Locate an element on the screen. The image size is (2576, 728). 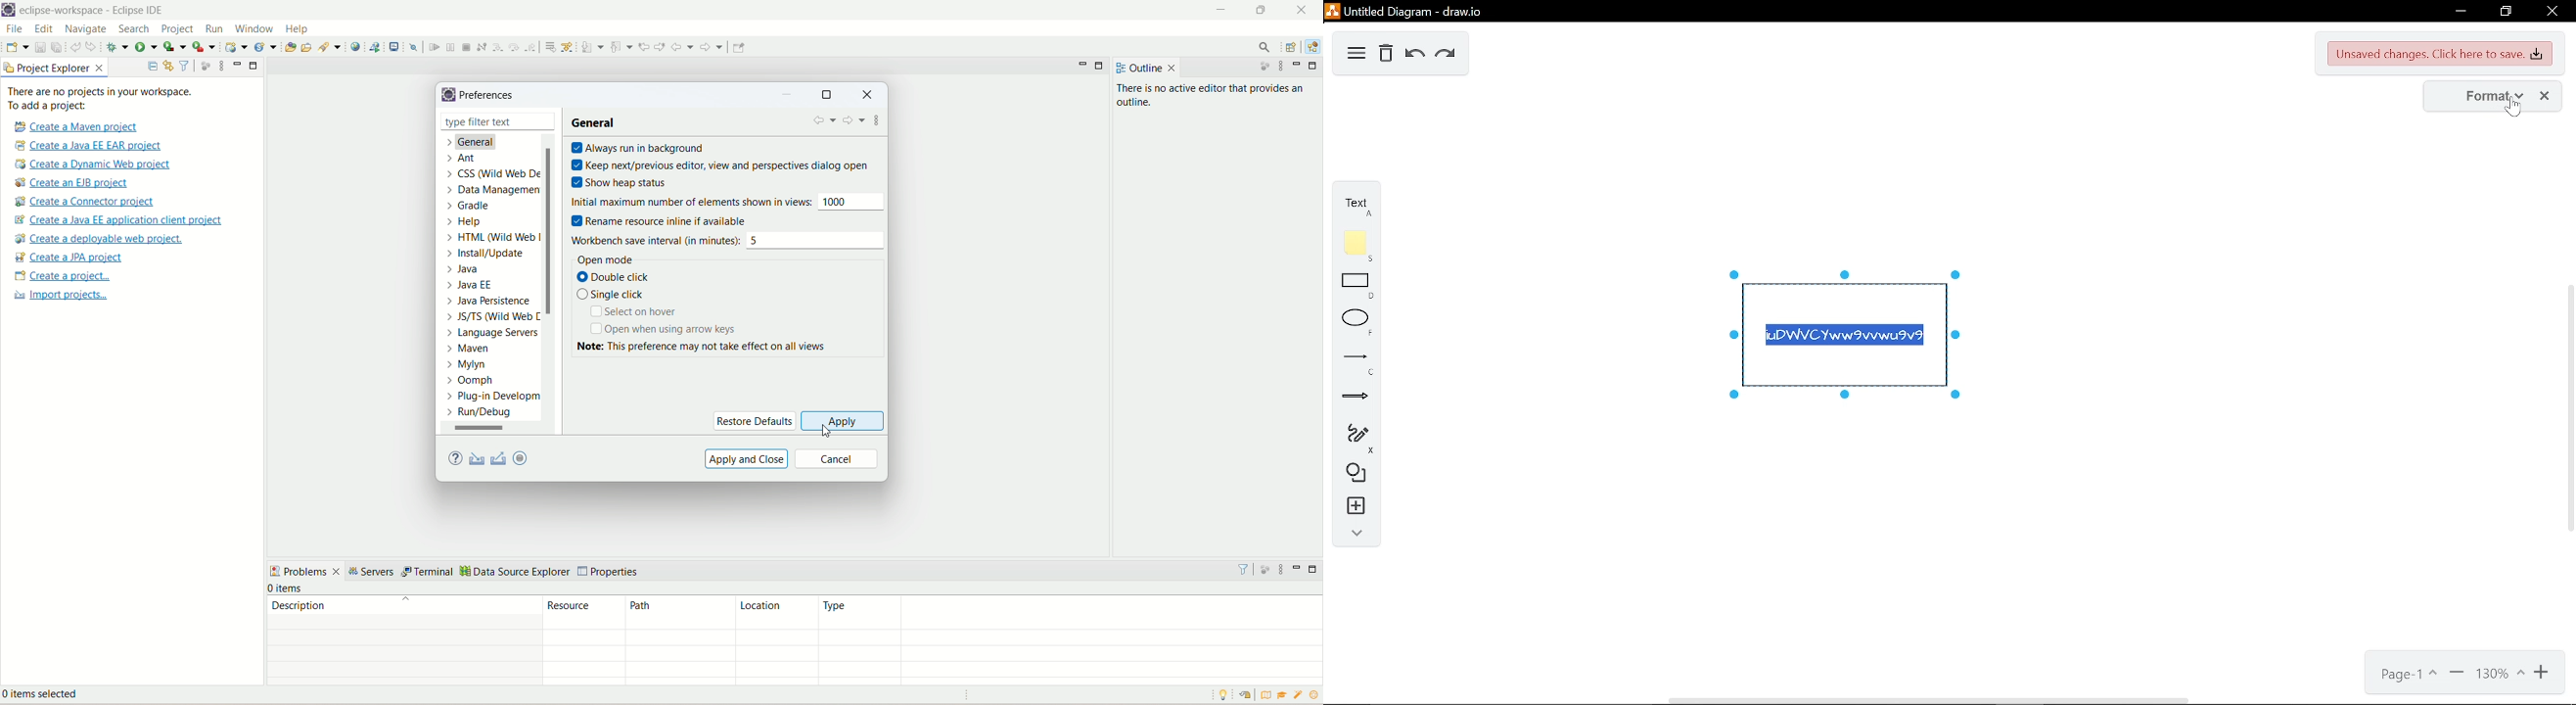
save all is located at coordinates (57, 46).